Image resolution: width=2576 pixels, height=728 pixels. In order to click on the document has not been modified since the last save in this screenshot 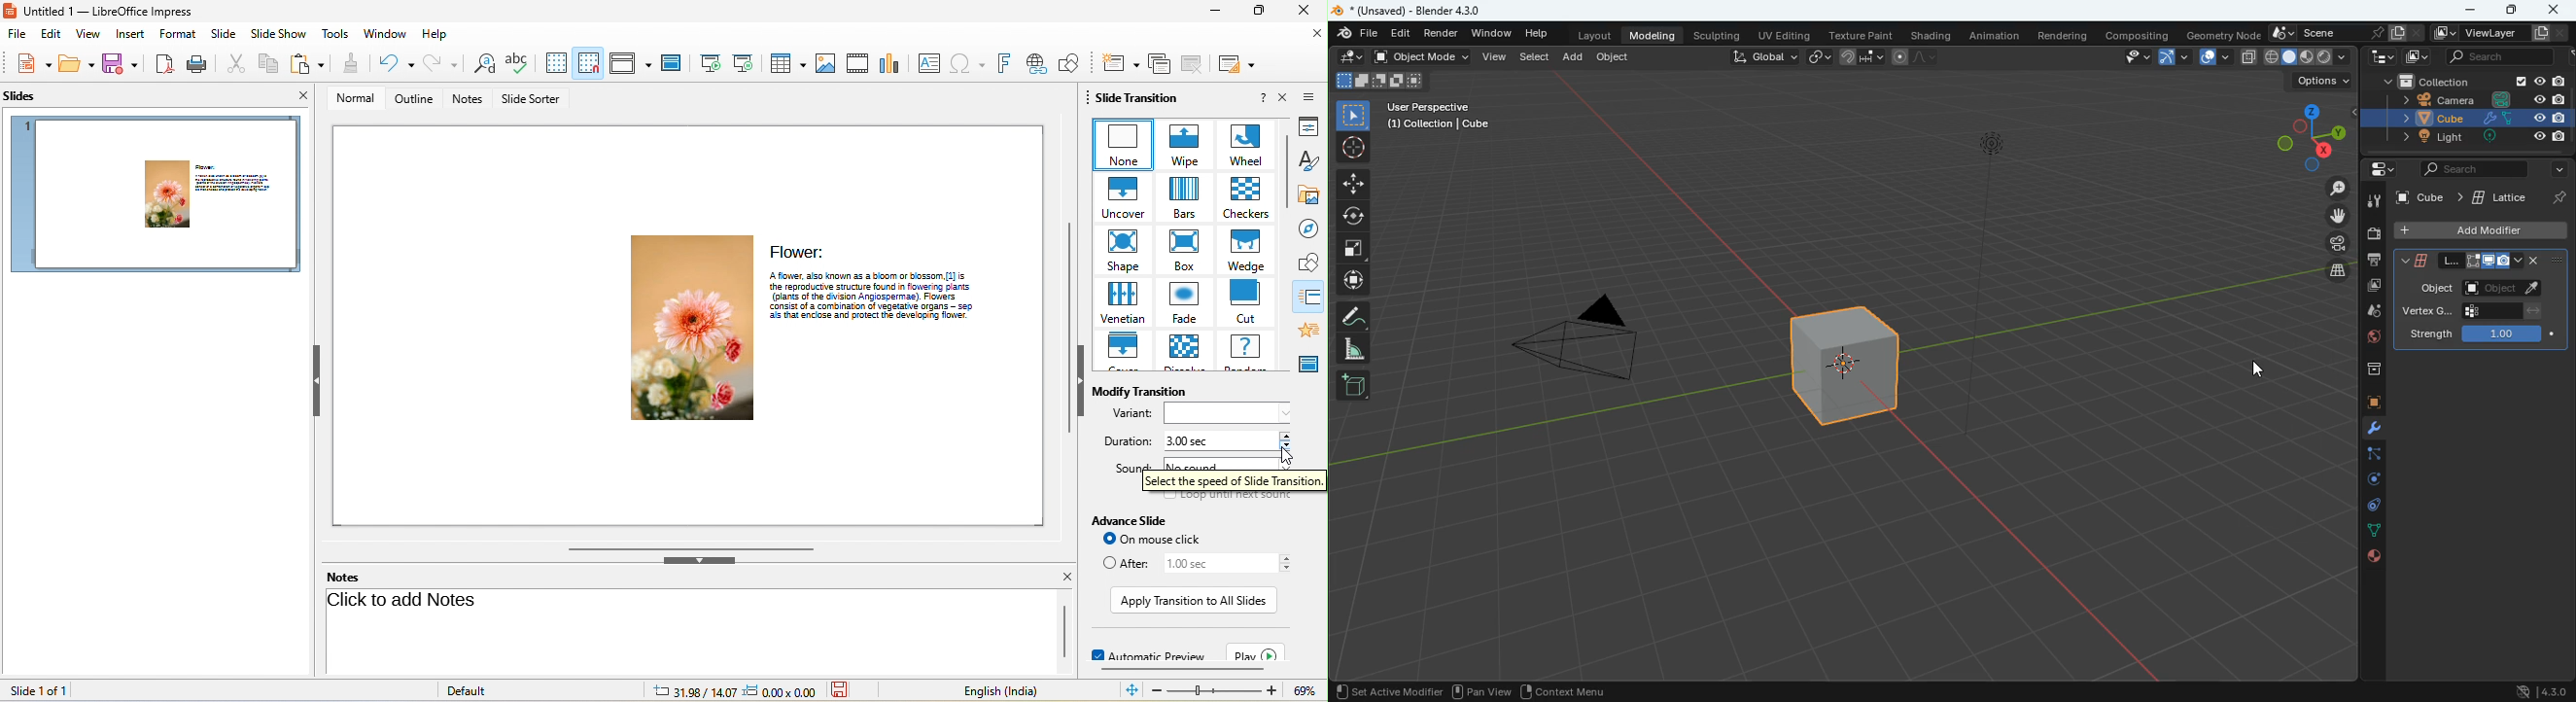, I will do `click(842, 691)`.